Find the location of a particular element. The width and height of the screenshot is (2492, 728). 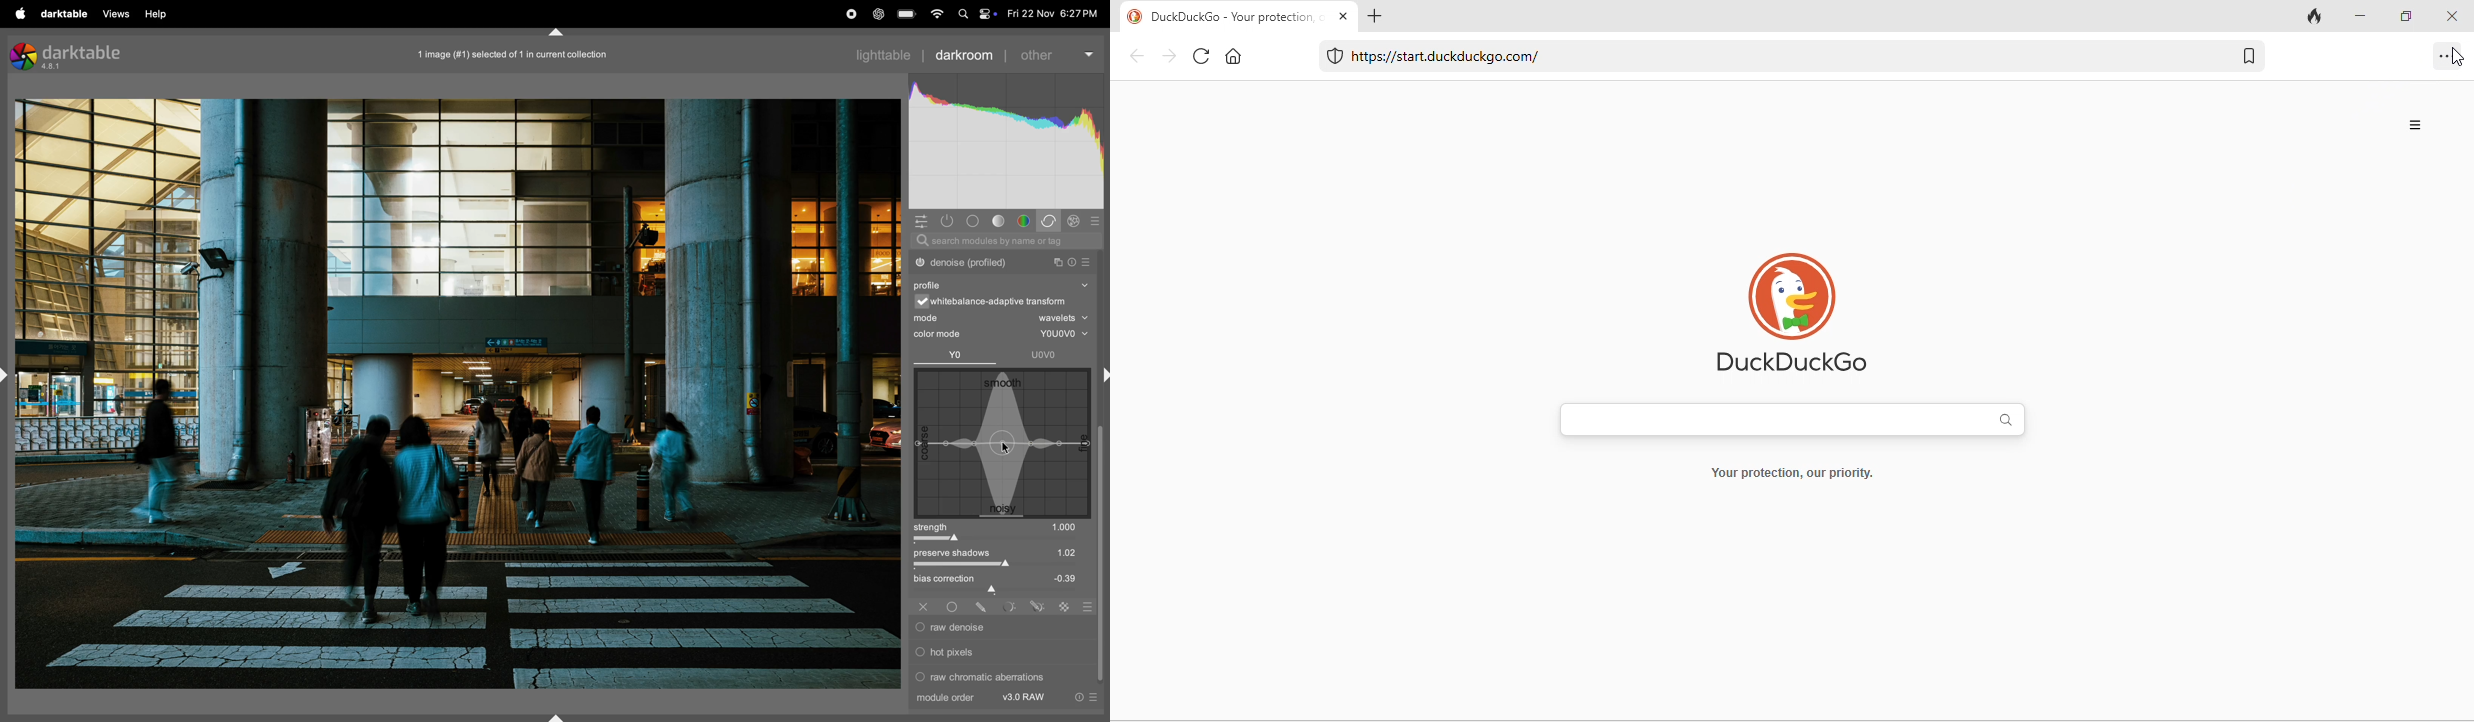

histogram is located at coordinates (1006, 141).